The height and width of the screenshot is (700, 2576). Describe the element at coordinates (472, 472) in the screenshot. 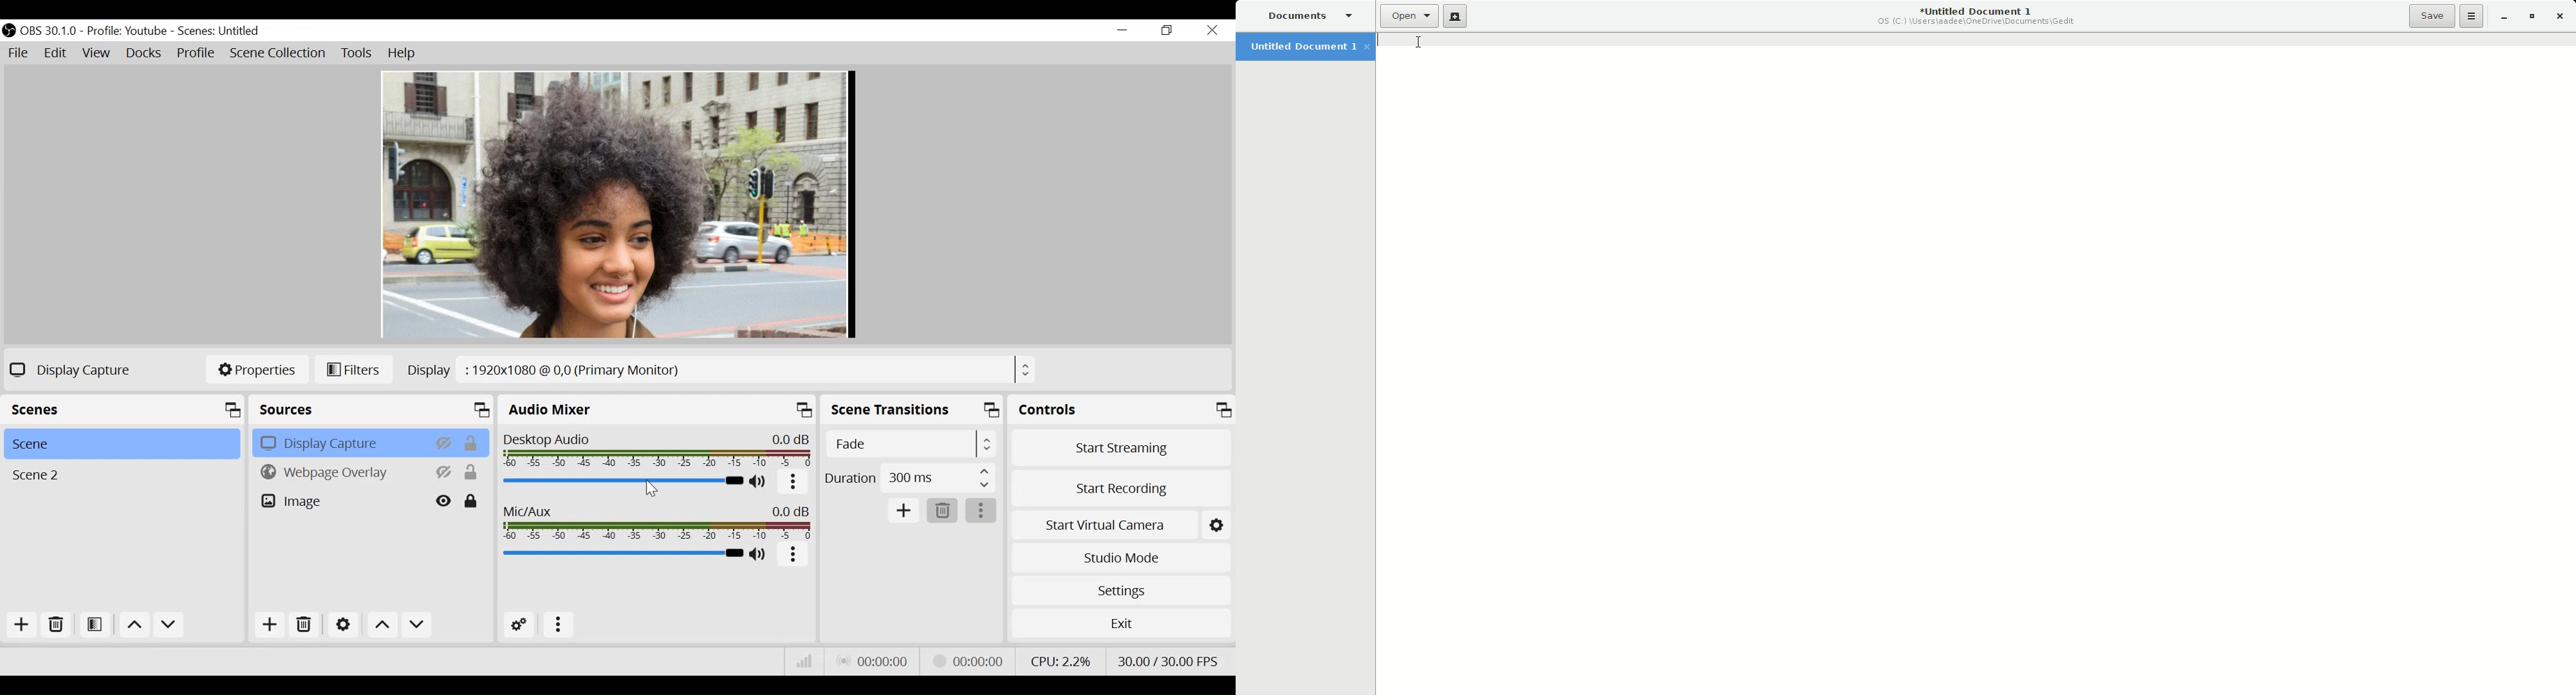

I see `(un)lock` at that location.